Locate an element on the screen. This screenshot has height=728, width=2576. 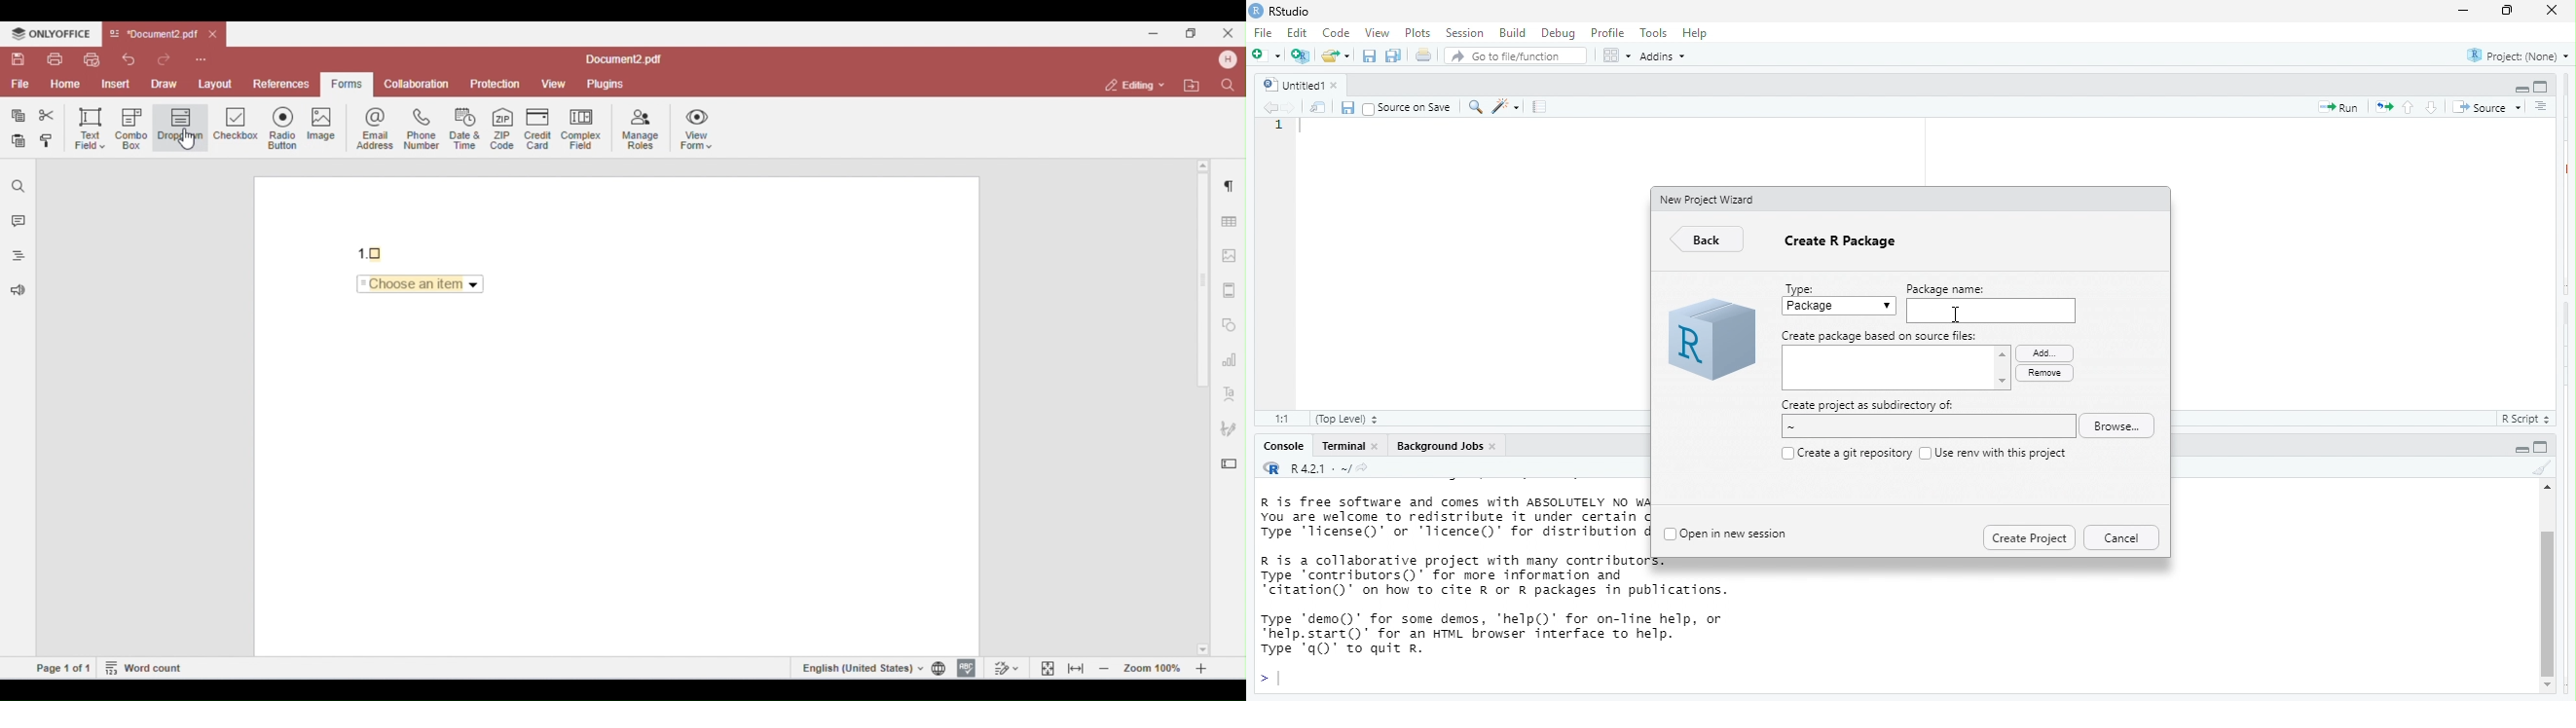
vertical scroll bar is located at coordinates (2547, 593).